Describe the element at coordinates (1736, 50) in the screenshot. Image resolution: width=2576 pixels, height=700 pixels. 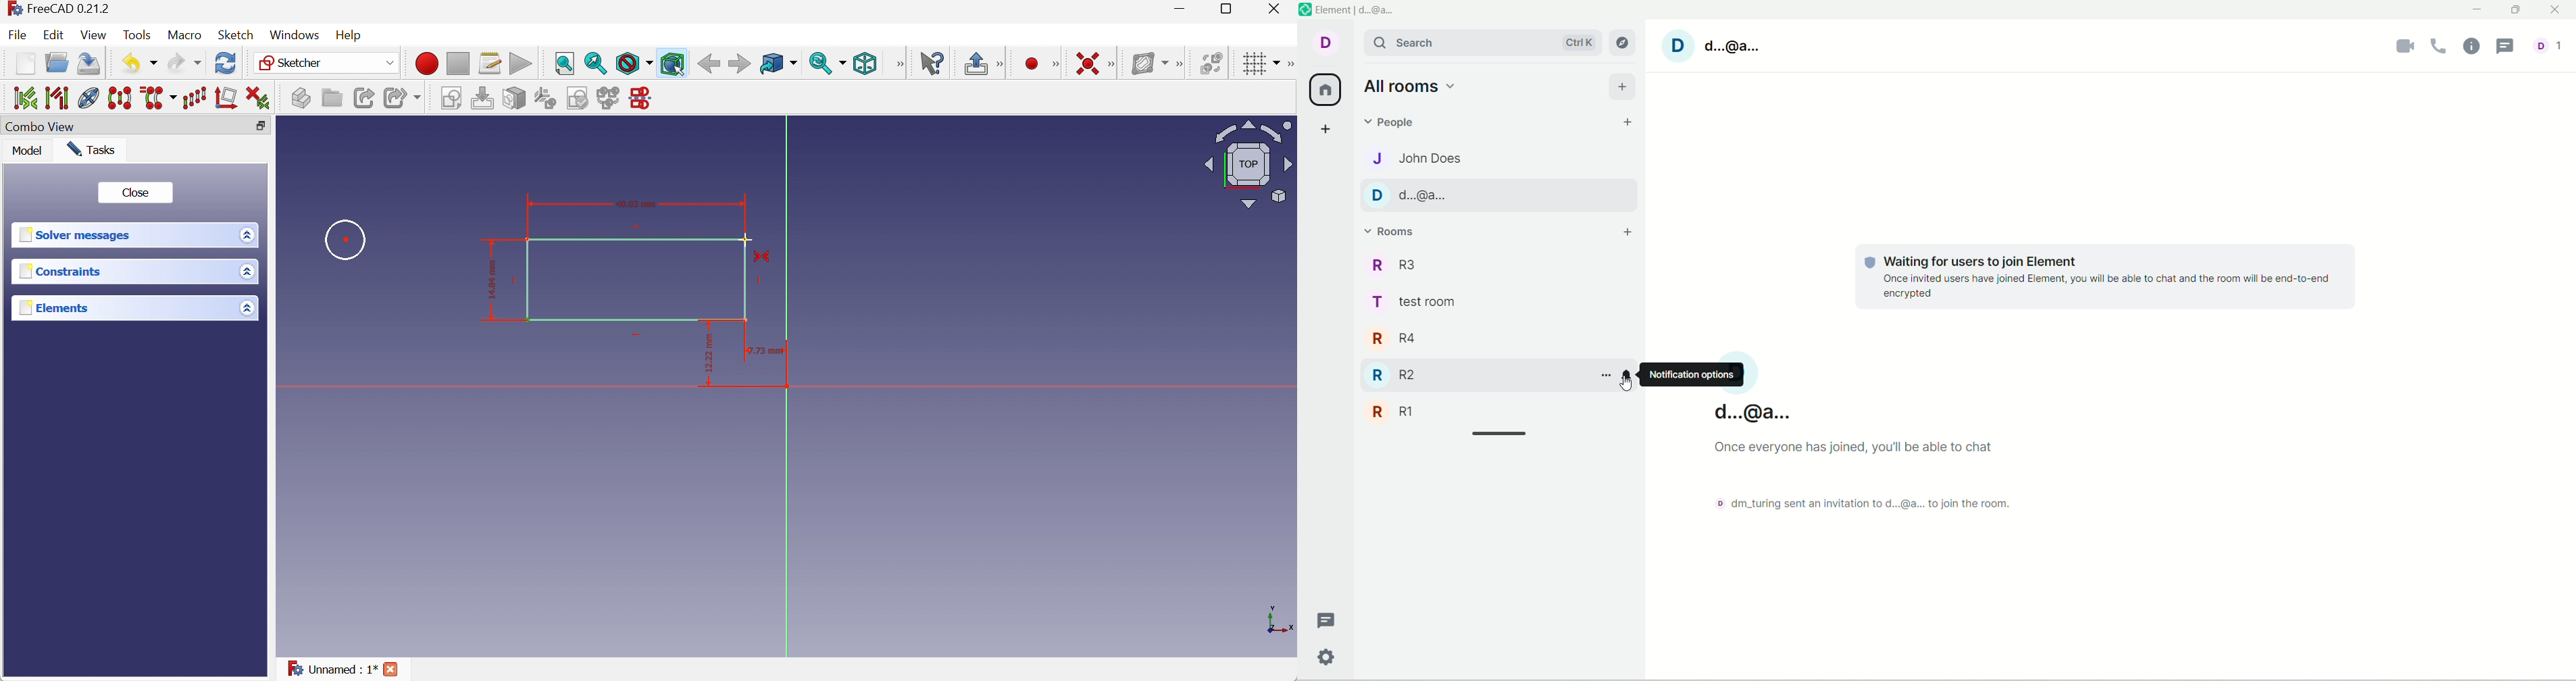
I see `account` at that location.